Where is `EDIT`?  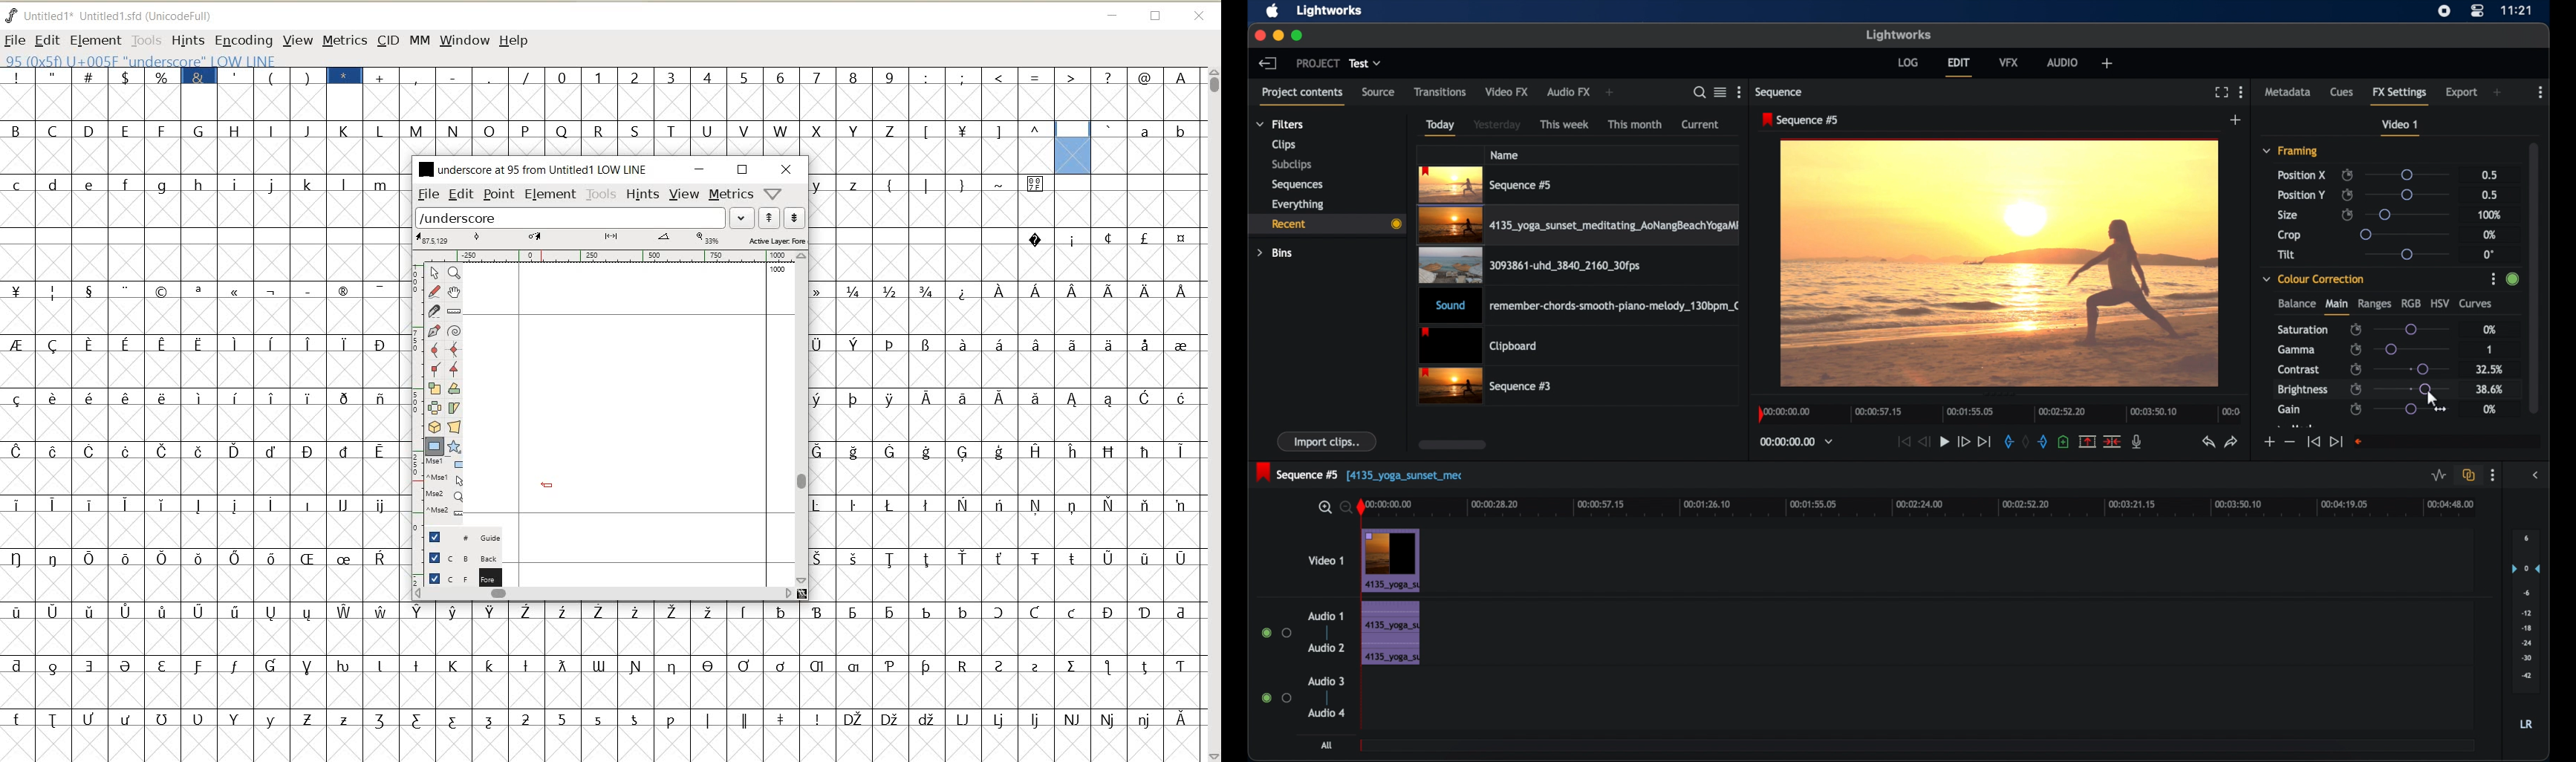
EDIT is located at coordinates (461, 194).